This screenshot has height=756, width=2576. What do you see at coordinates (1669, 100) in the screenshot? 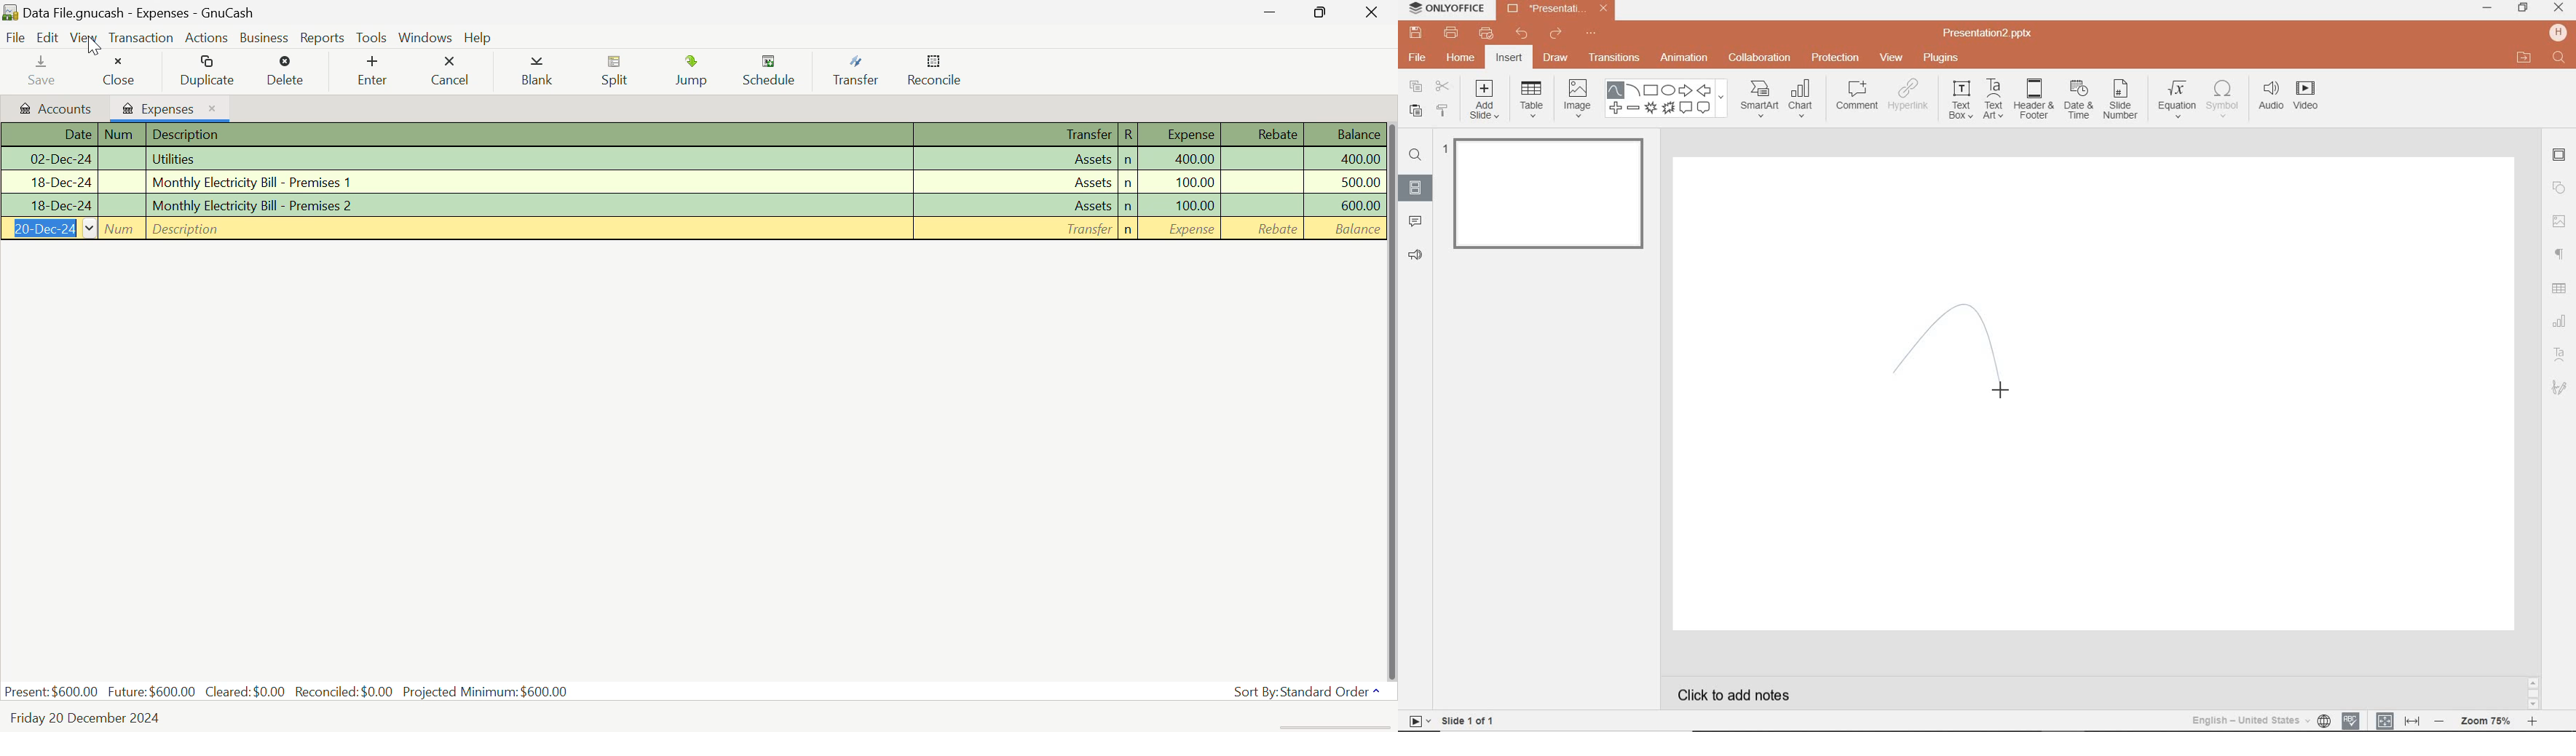
I see `SHAPES` at bounding box center [1669, 100].